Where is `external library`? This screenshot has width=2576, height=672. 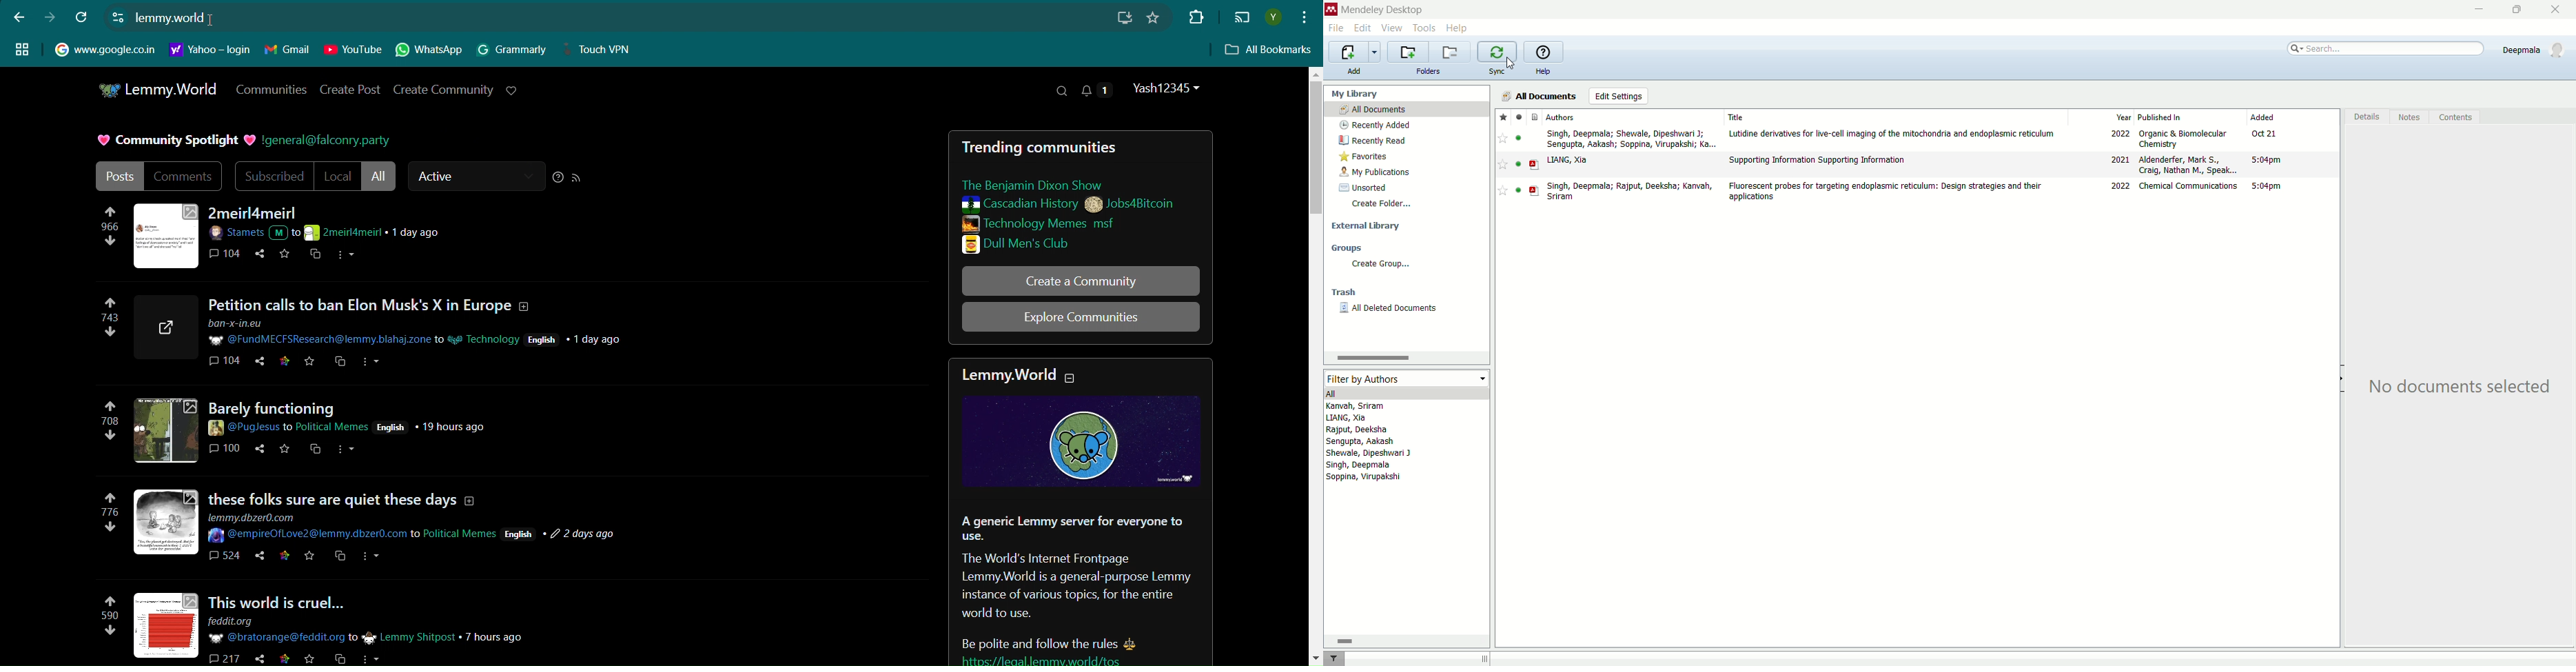 external library is located at coordinates (1366, 228).